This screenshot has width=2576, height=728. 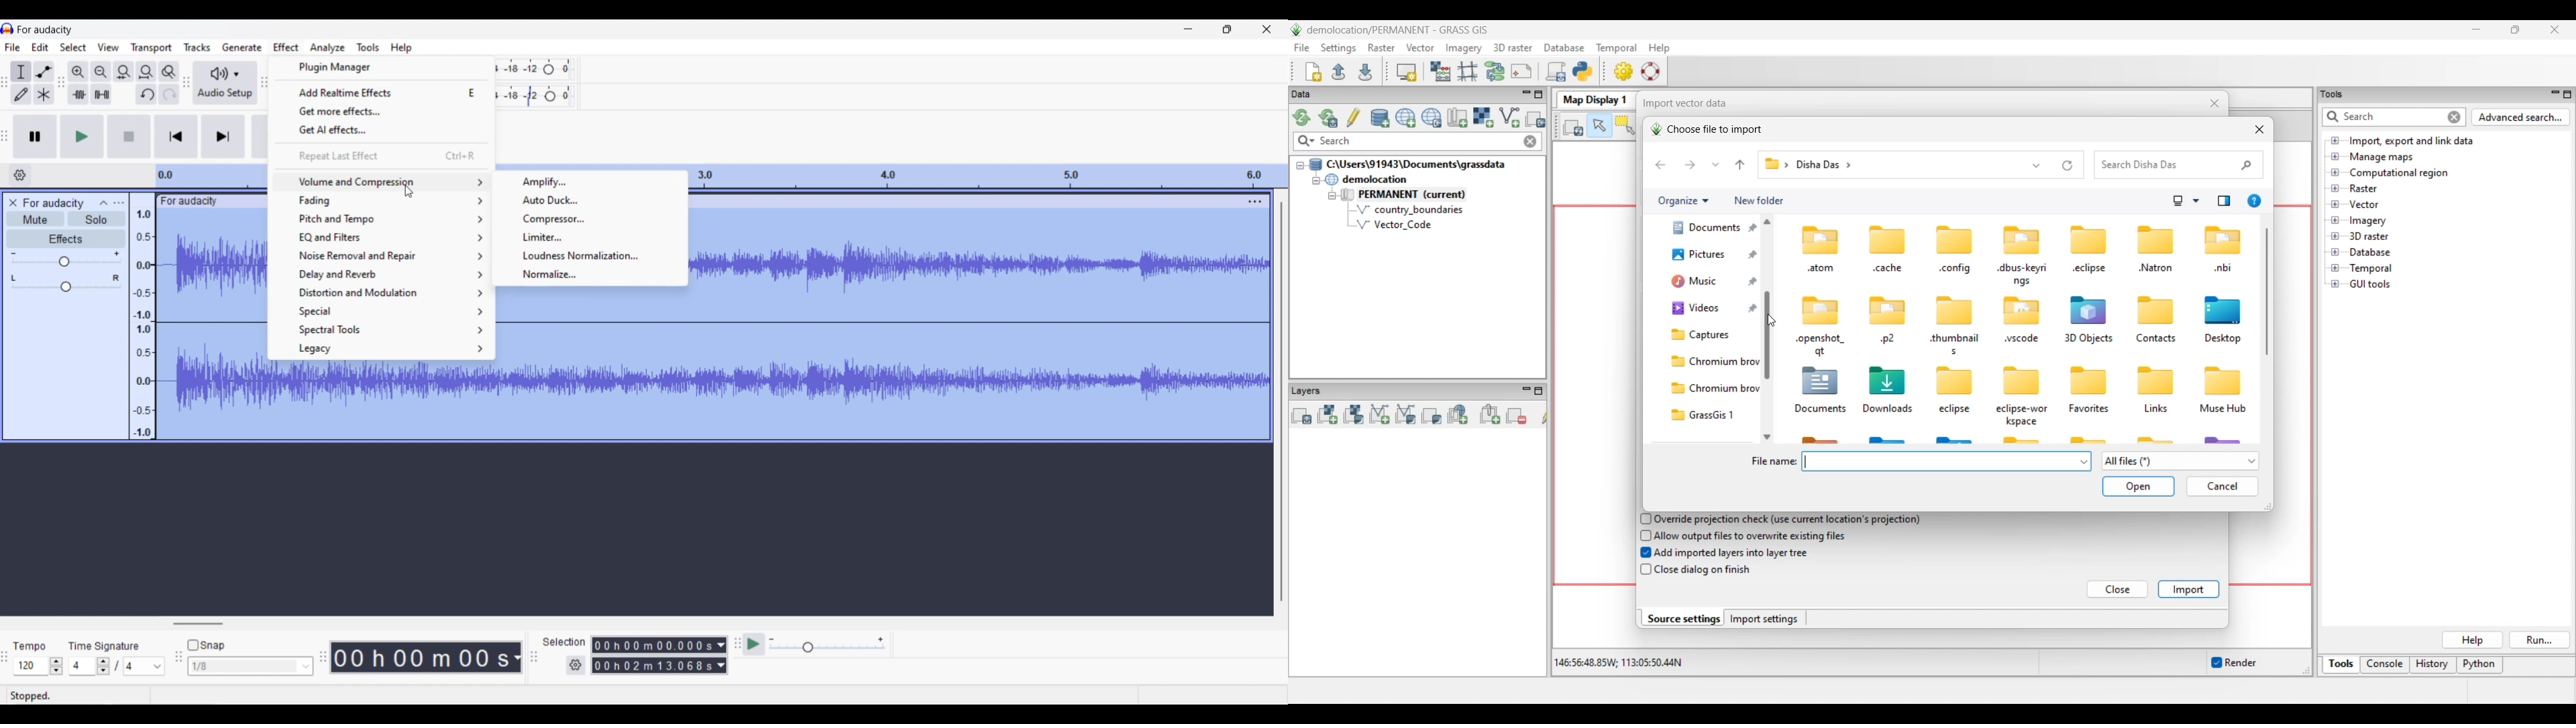 What do you see at coordinates (251, 666) in the screenshot?
I see `Snap options` at bounding box center [251, 666].